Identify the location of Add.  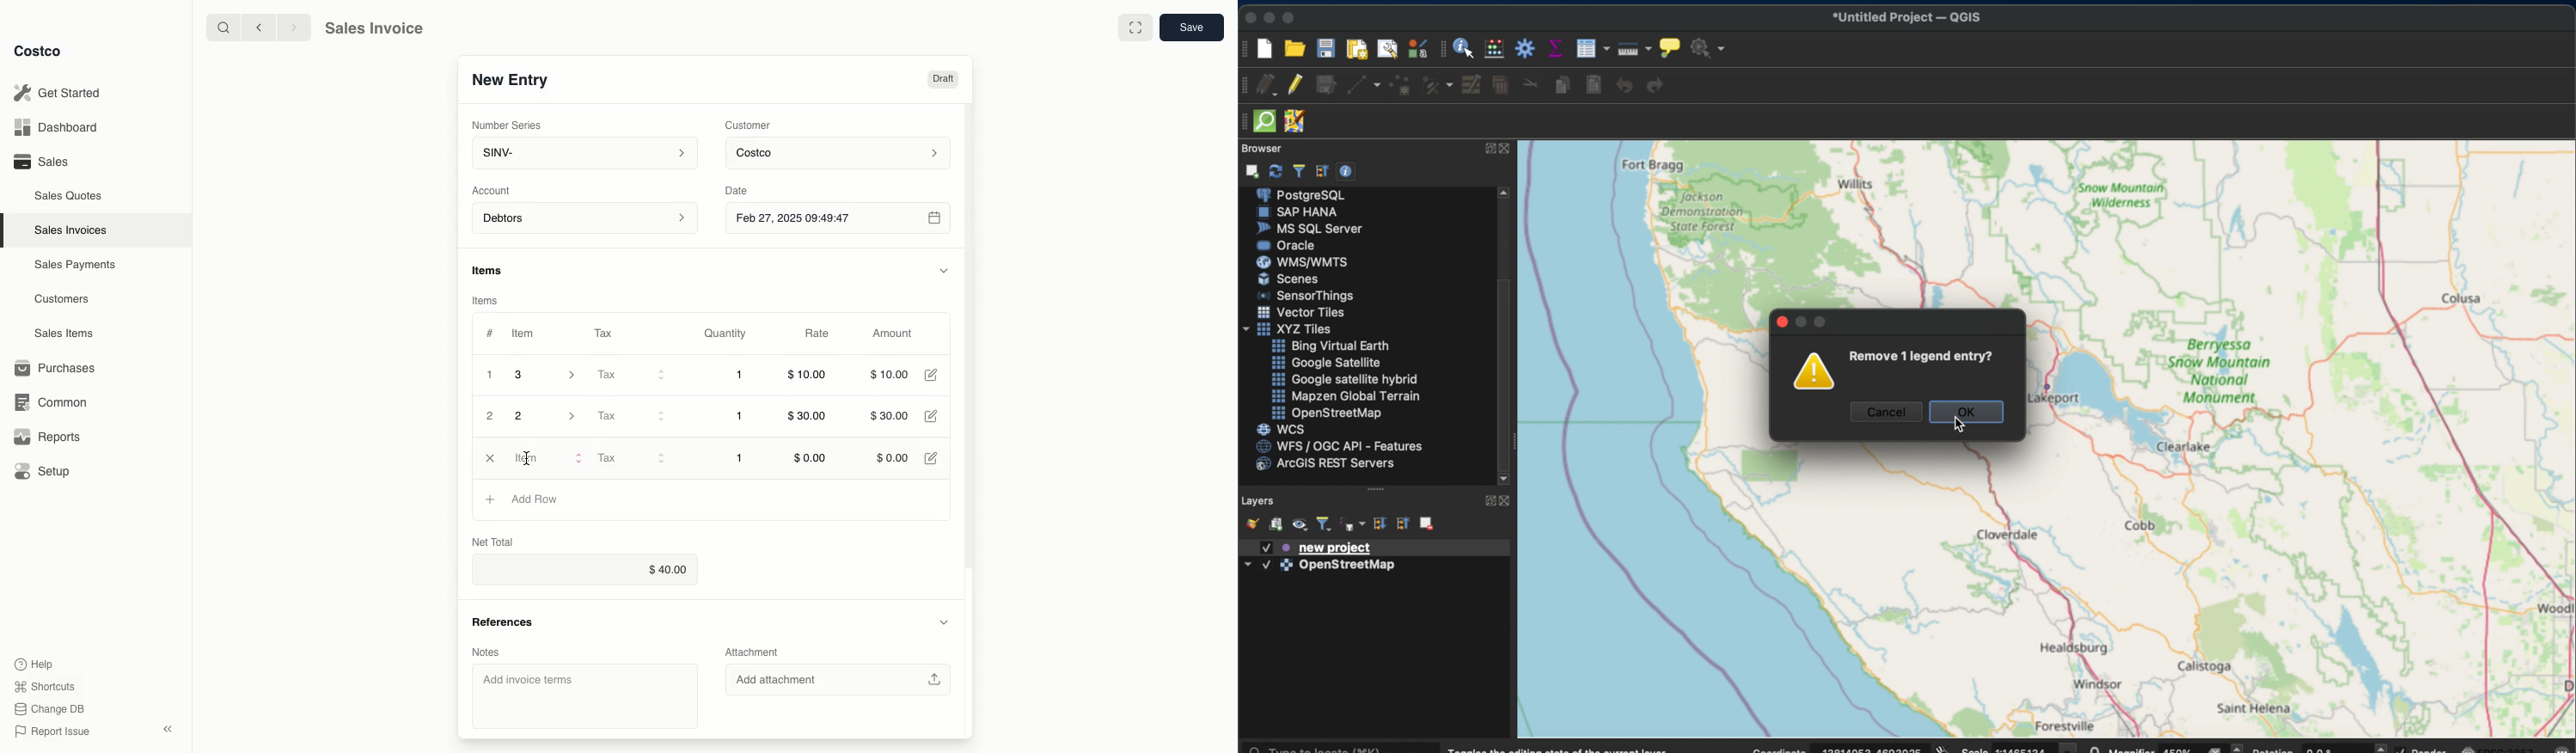
(490, 499).